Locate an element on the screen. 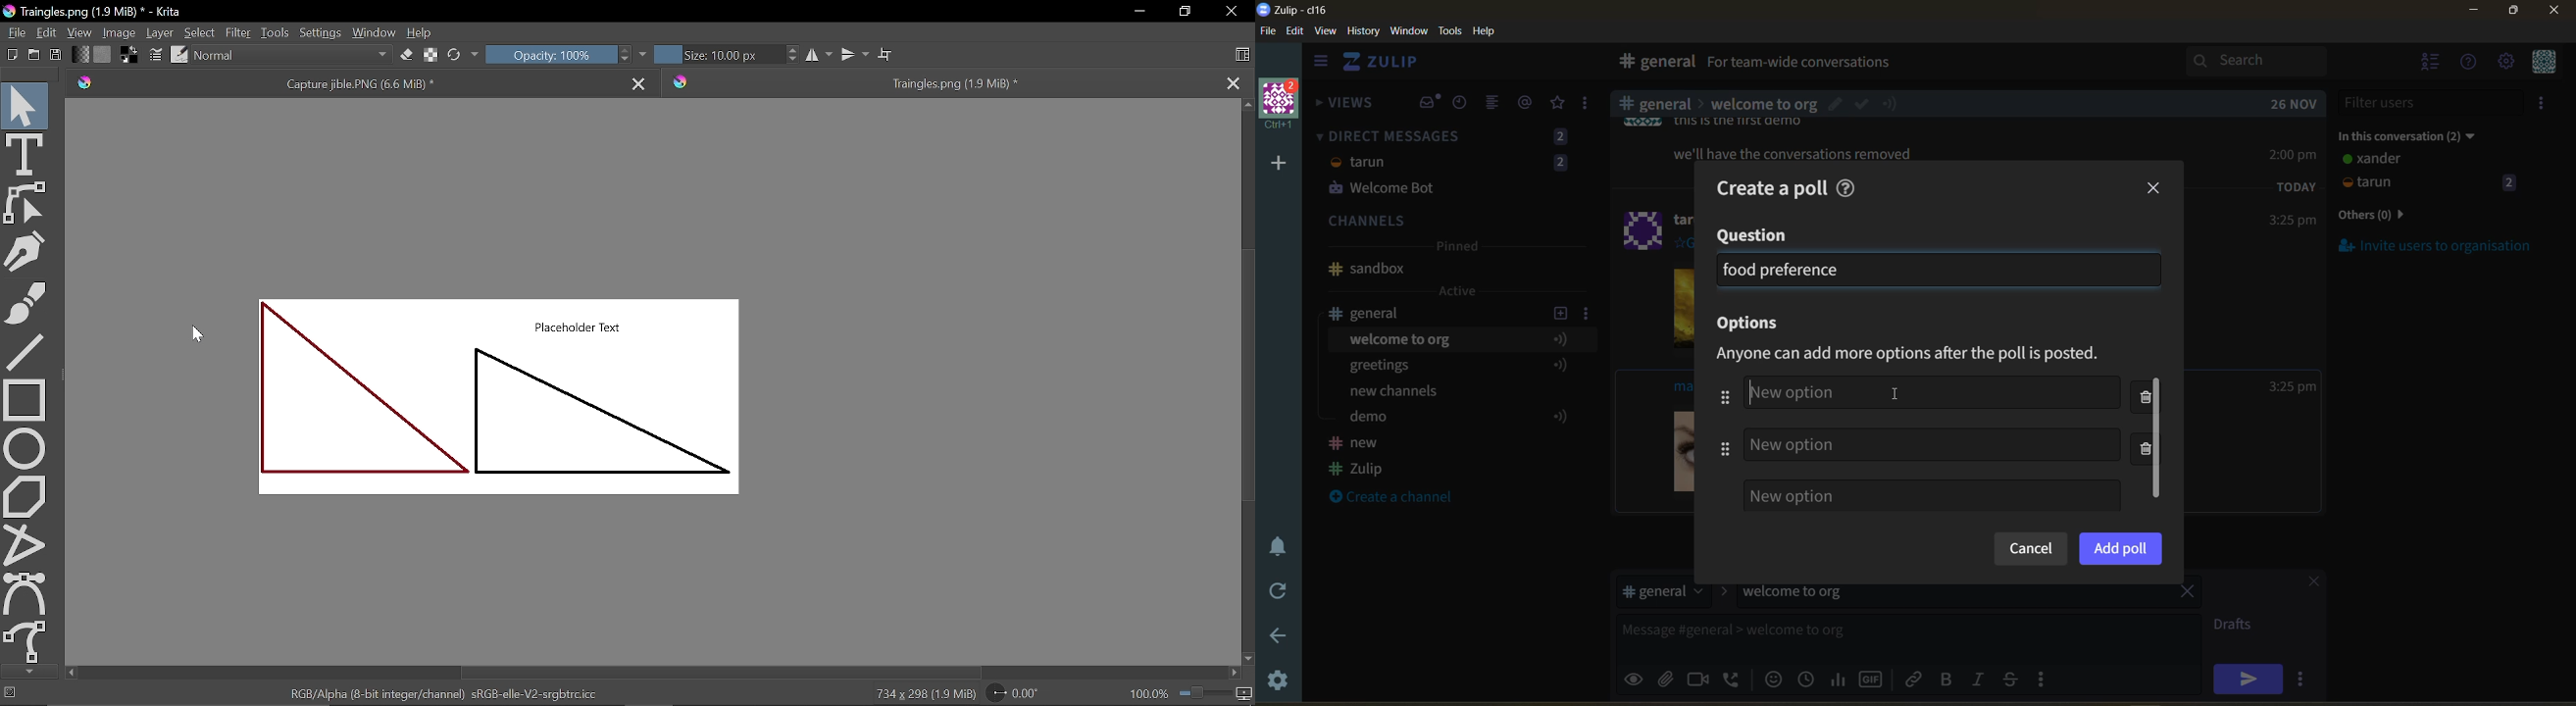 The width and height of the screenshot is (2576, 728). help is located at coordinates (1489, 32).